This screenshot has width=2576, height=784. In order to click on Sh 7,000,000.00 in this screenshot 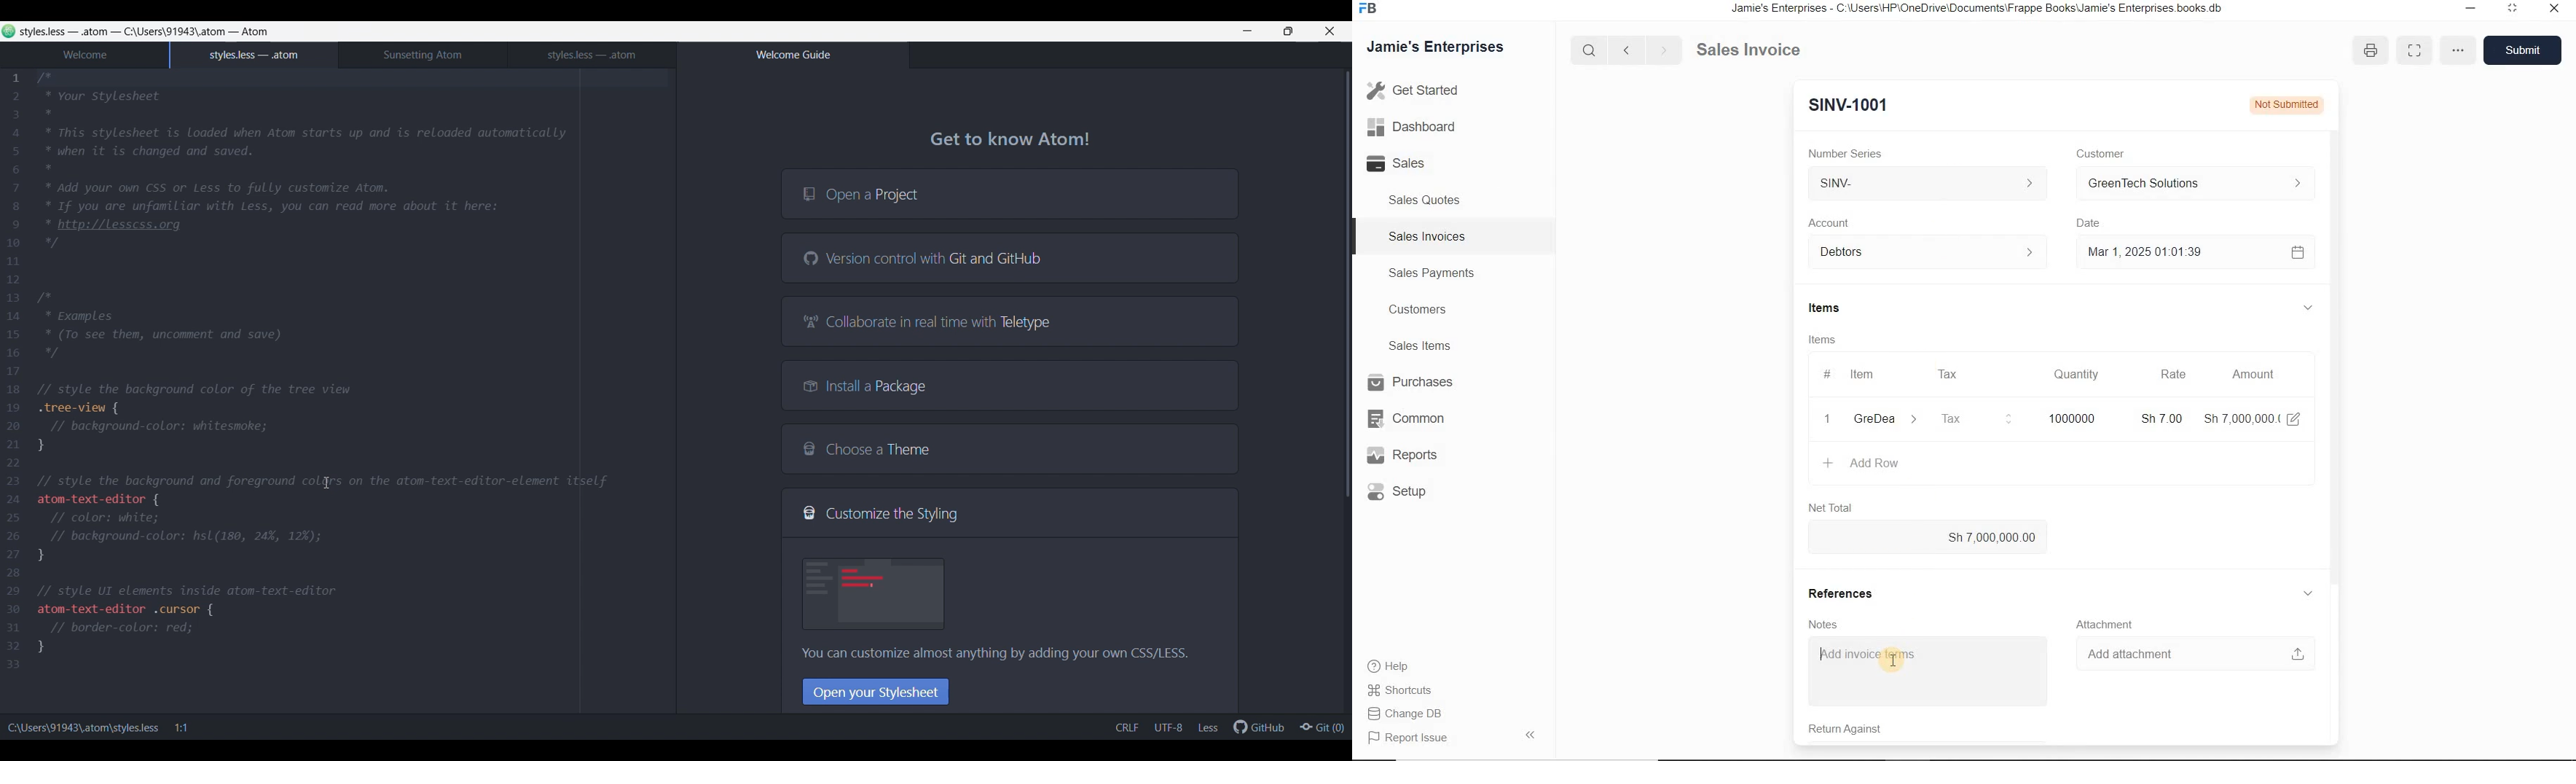, I will do `click(1928, 537)`.